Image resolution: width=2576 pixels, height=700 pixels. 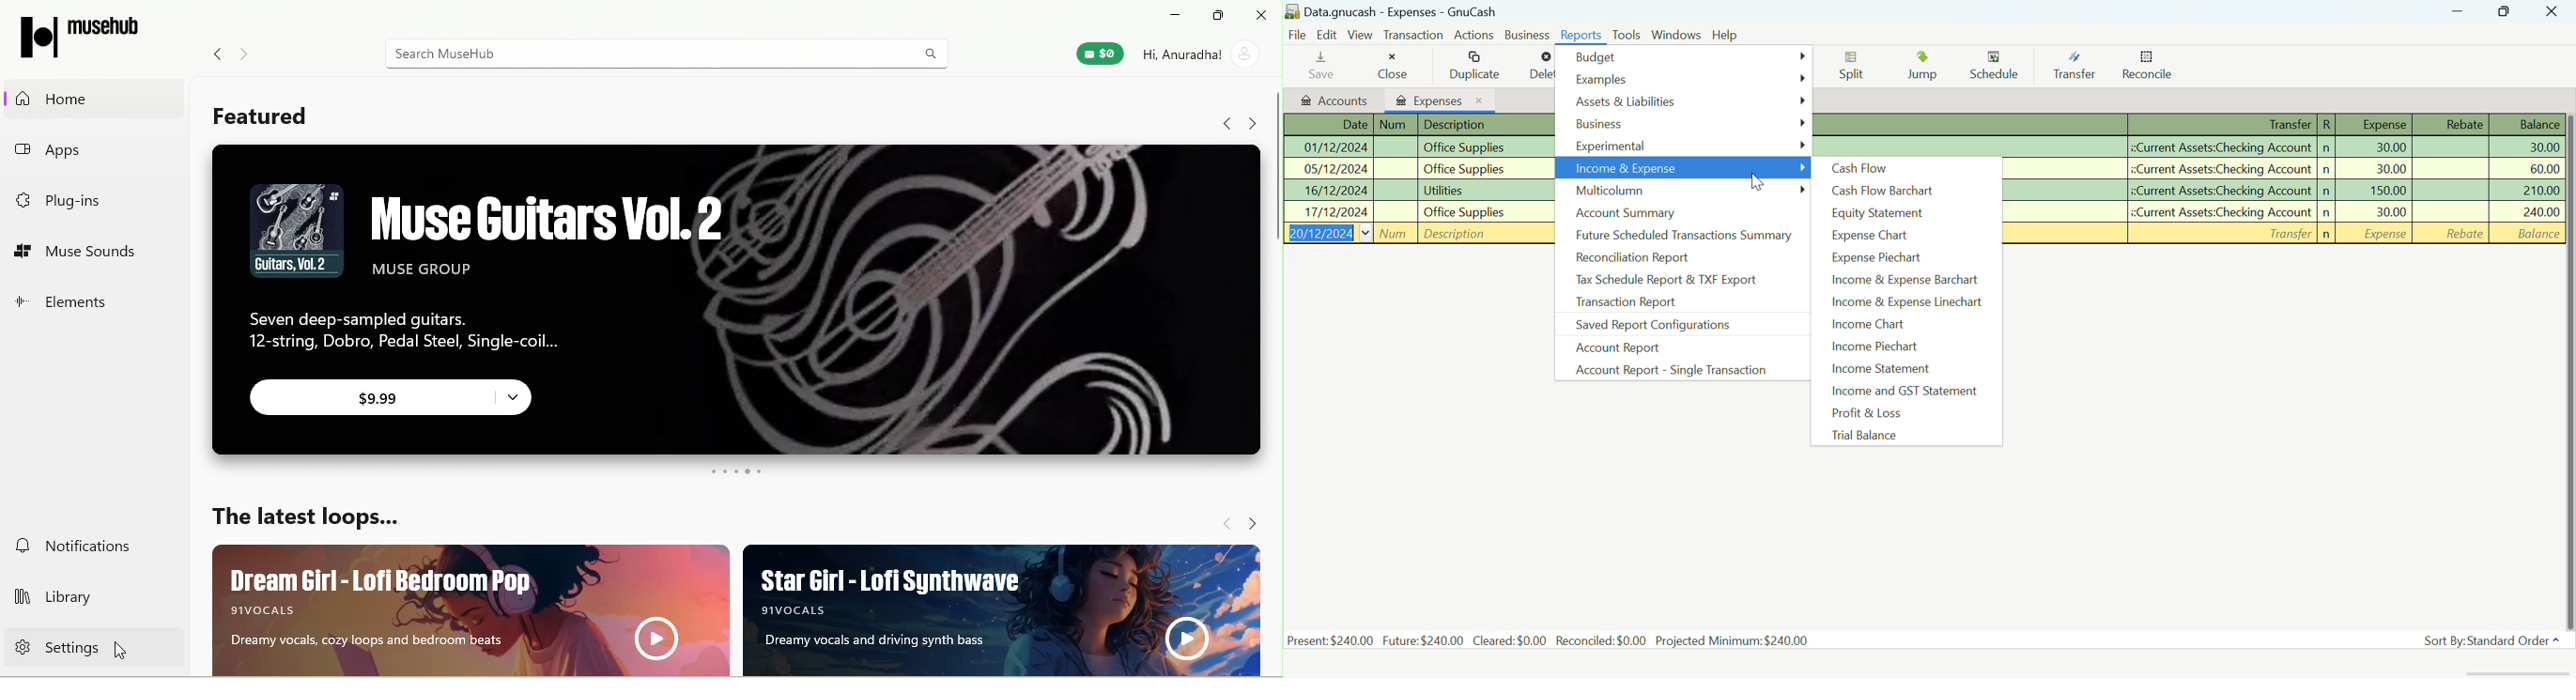 What do you see at coordinates (1542, 68) in the screenshot?
I see `Delete` at bounding box center [1542, 68].